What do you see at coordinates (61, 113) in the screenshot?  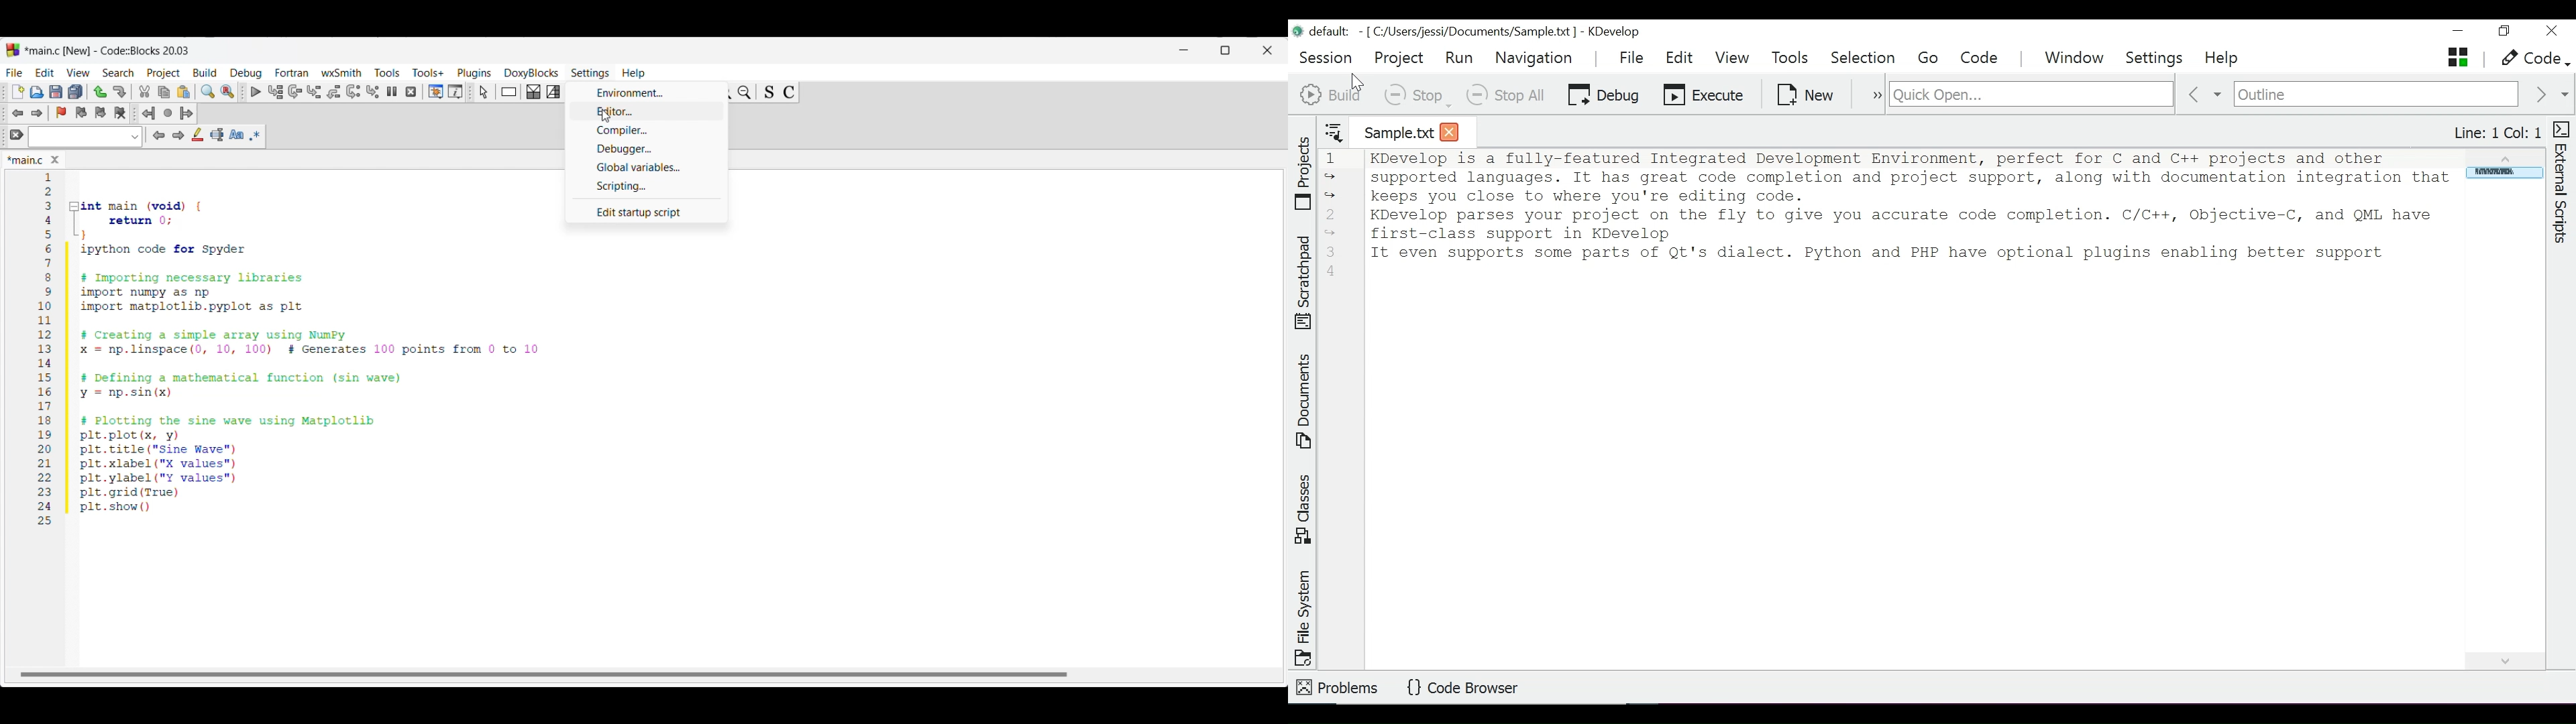 I see `Toggle bookmarks` at bounding box center [61, 113].